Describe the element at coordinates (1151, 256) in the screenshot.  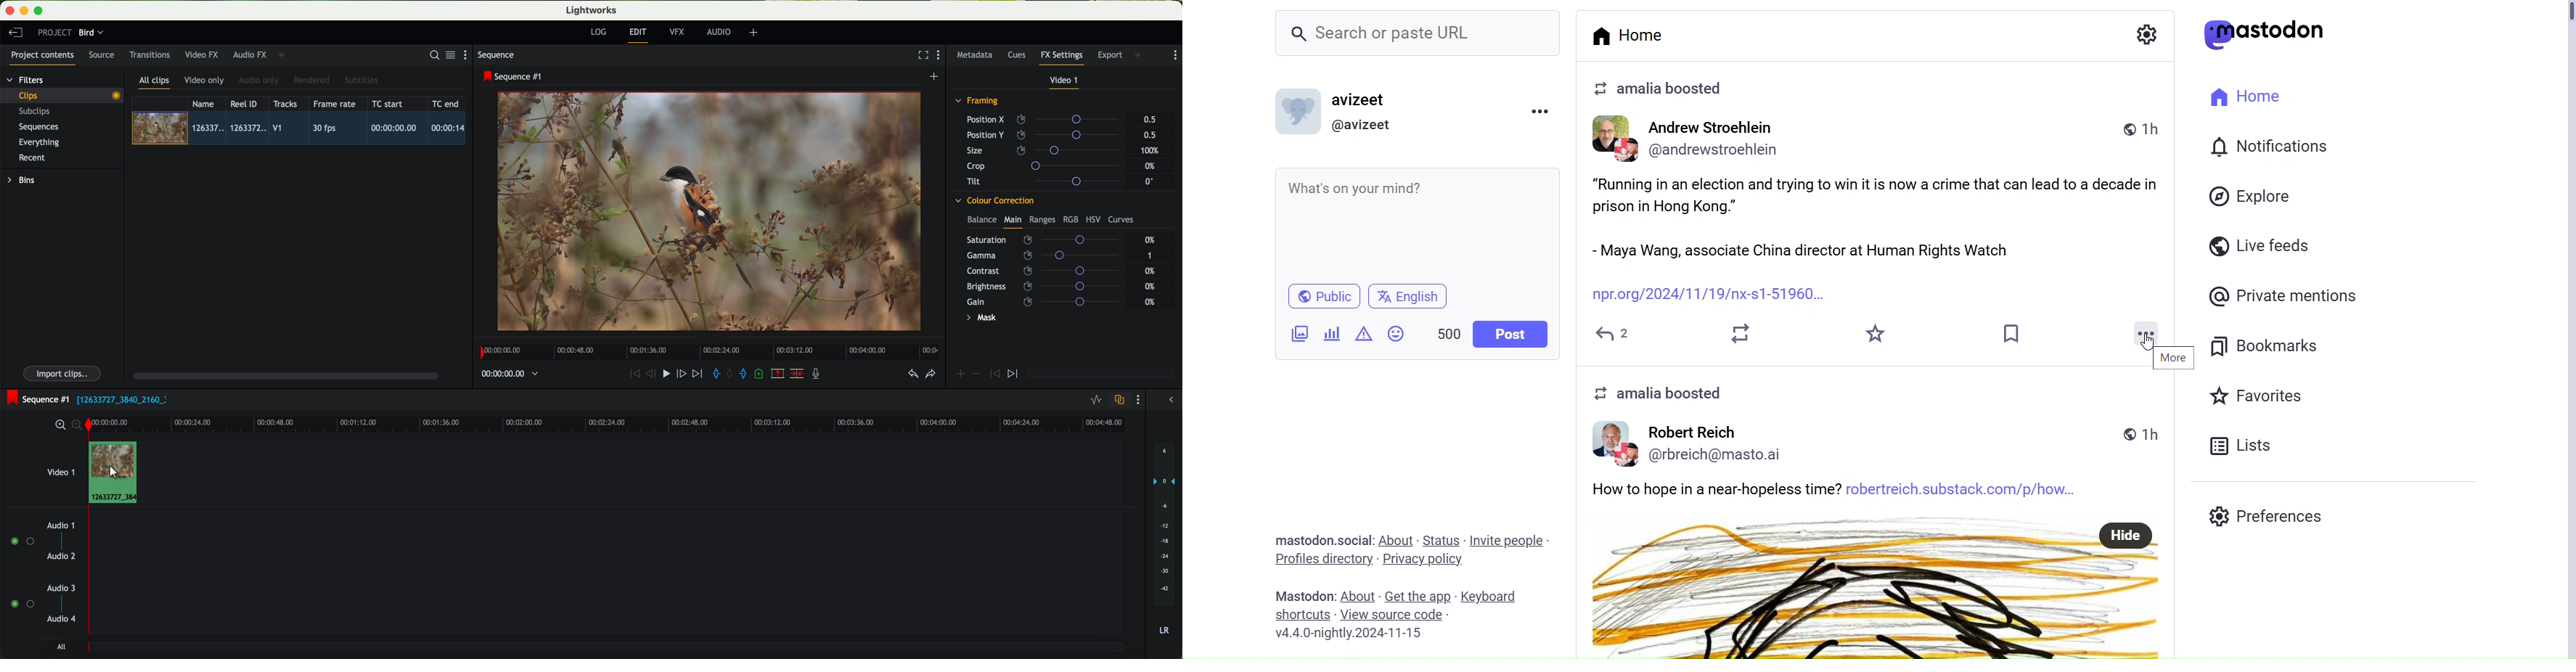
I see `1` at that location.